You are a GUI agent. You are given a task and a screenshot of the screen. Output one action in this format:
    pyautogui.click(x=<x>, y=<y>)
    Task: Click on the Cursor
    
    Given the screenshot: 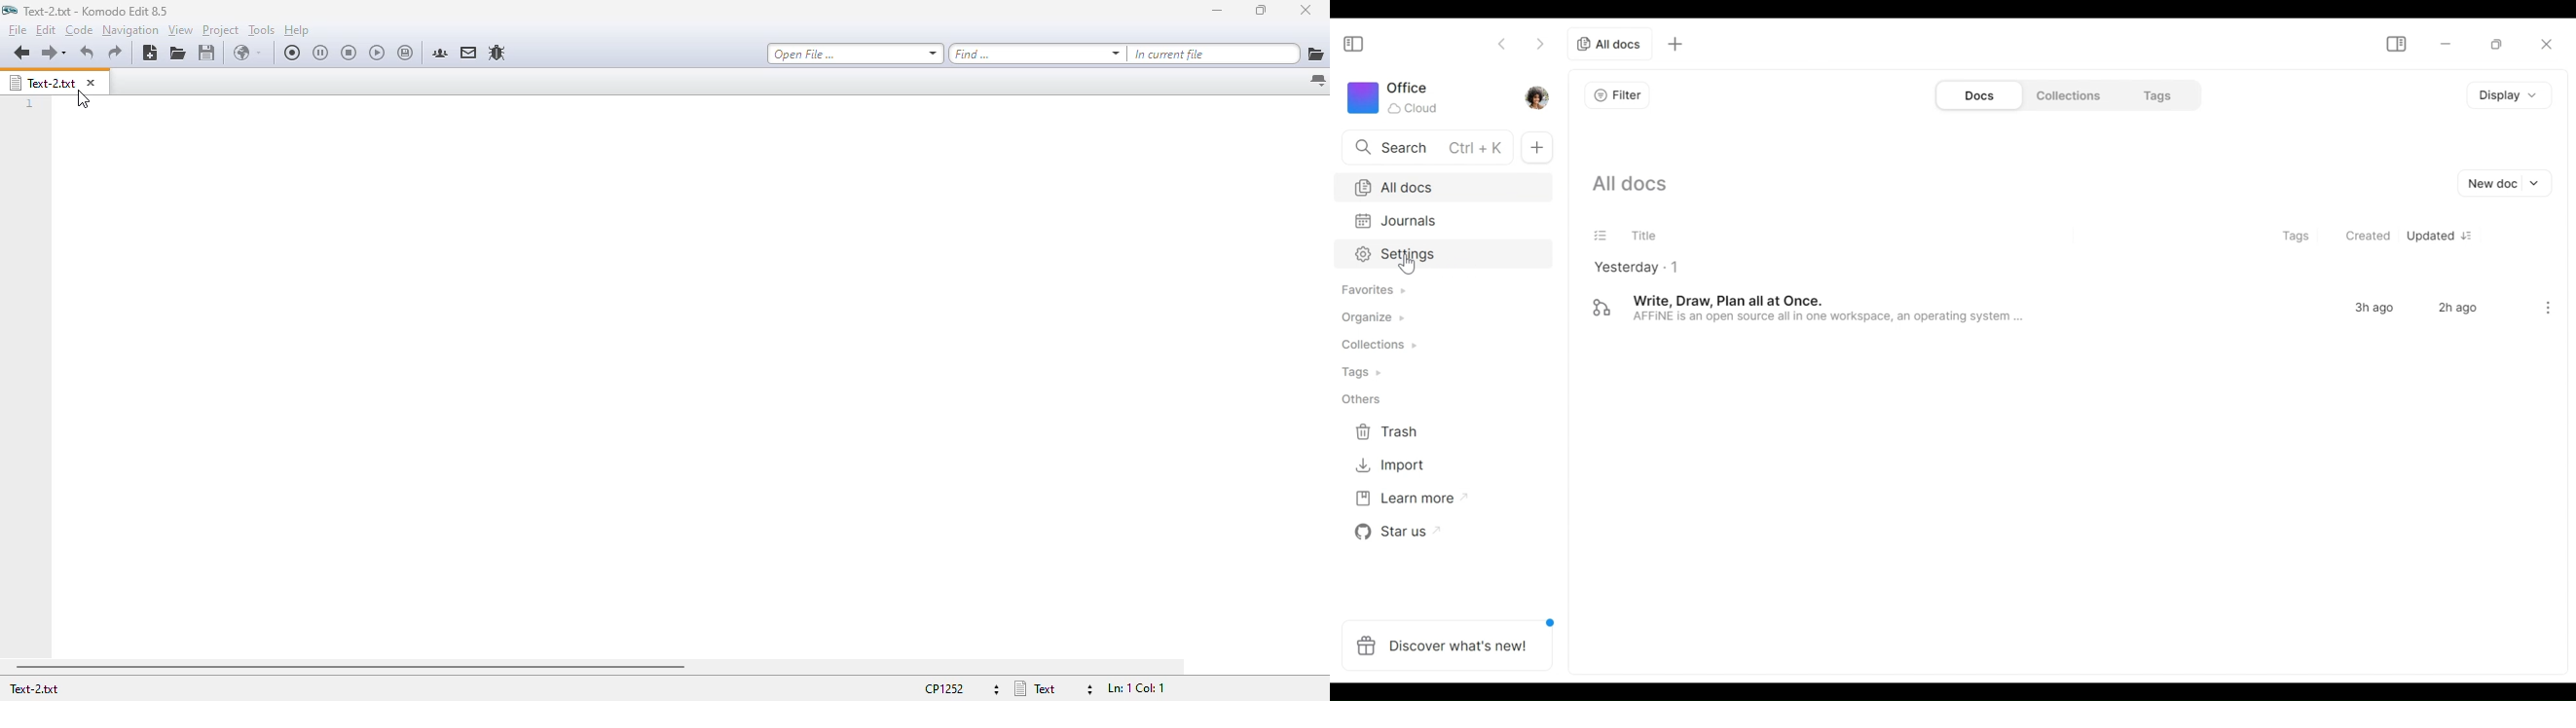 What is the action you would take?
    pyautogui.click(x=1416, y=267)
    